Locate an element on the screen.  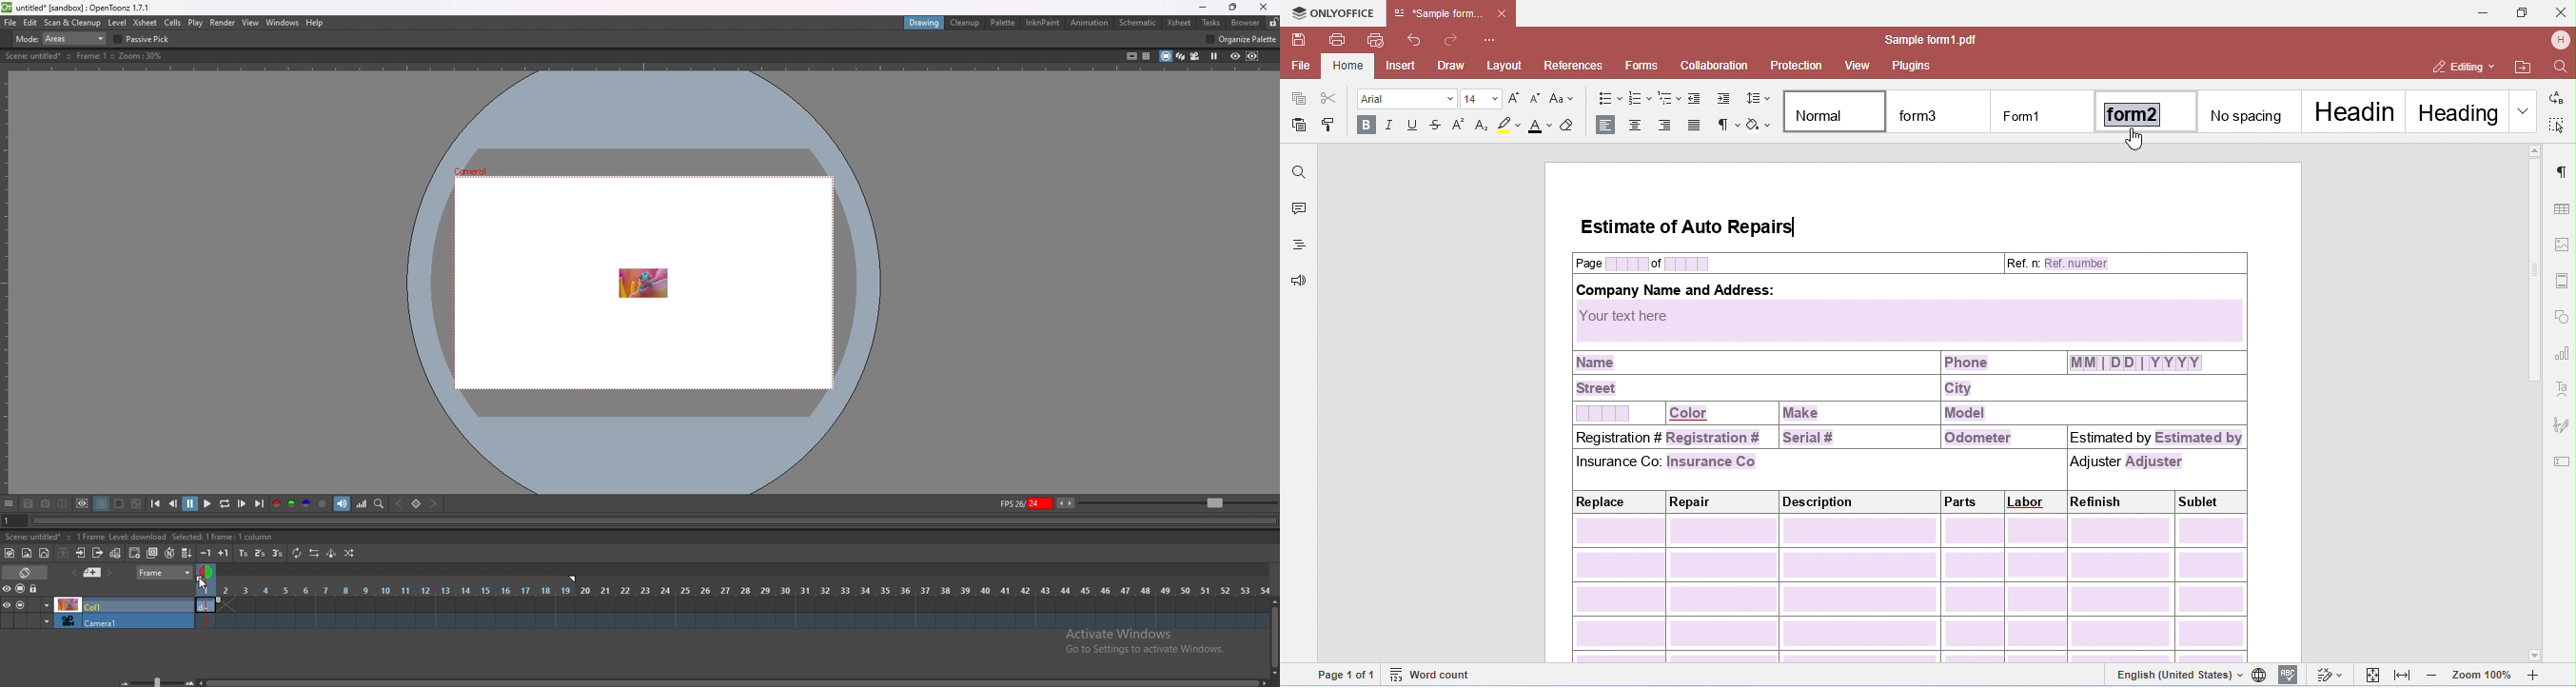
soundtrack is located at coordinates (342, 504).